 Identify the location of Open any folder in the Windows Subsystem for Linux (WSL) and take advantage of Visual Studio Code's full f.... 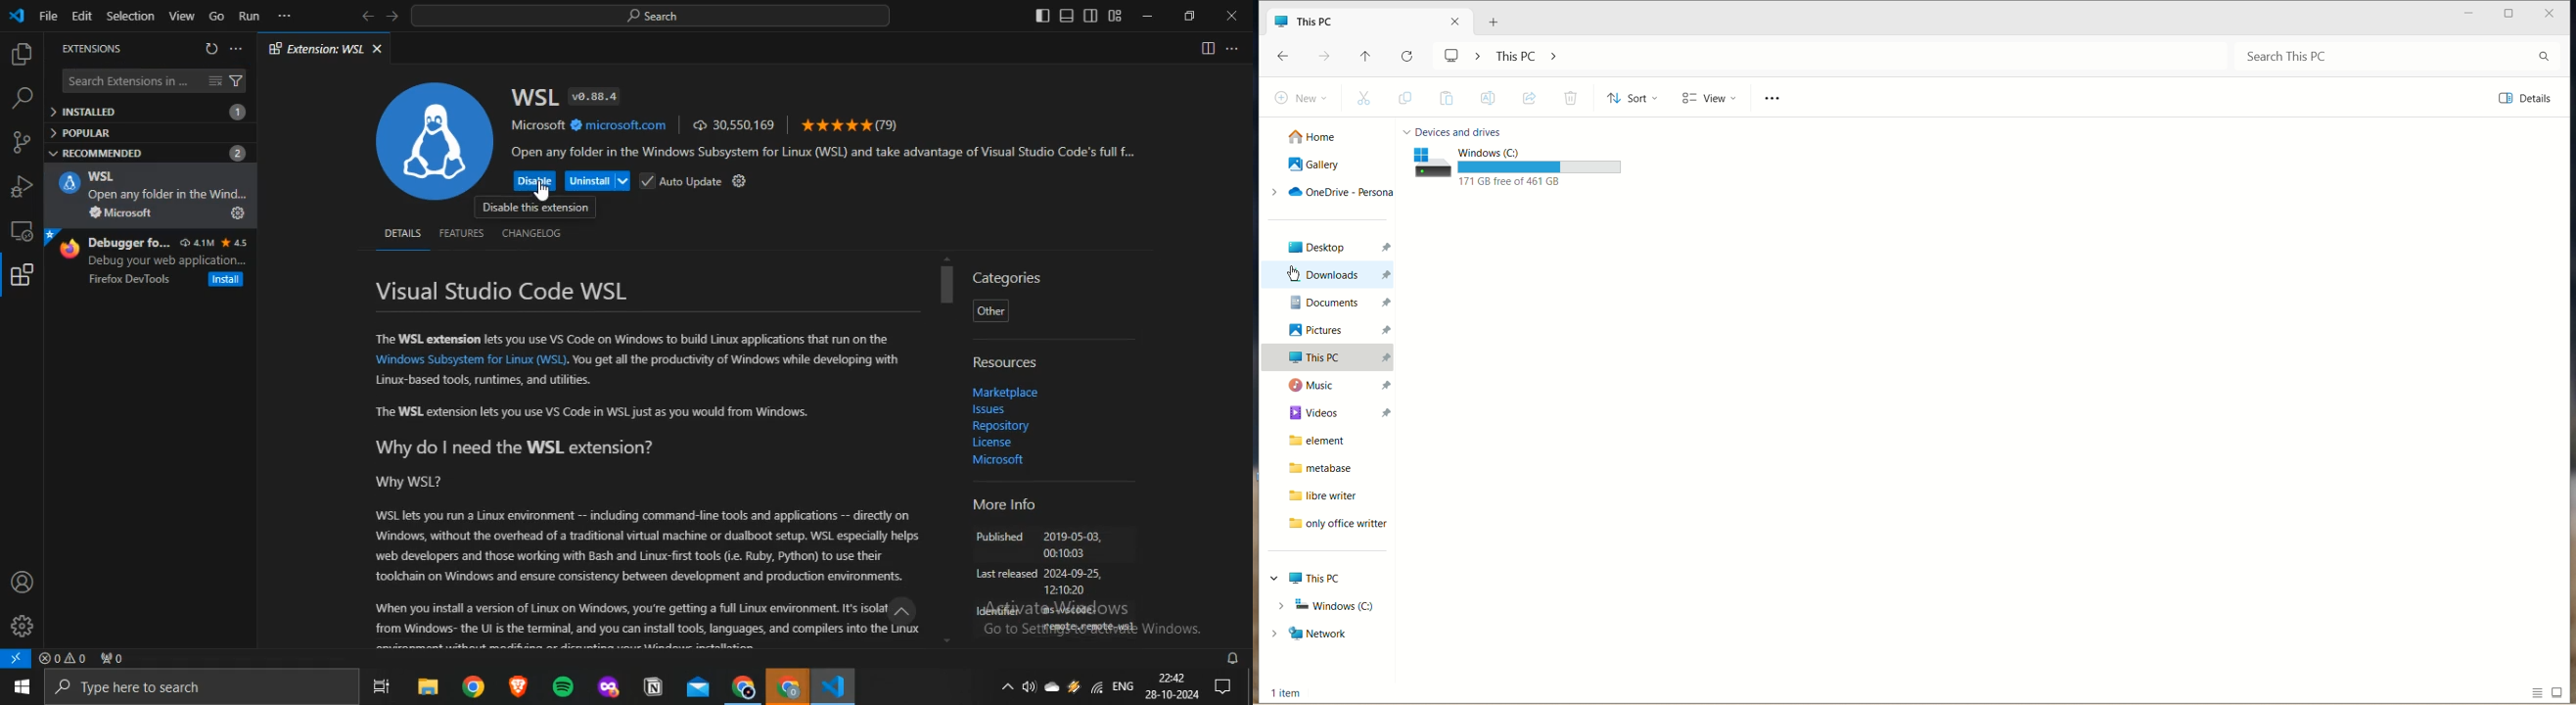
(827, 153).